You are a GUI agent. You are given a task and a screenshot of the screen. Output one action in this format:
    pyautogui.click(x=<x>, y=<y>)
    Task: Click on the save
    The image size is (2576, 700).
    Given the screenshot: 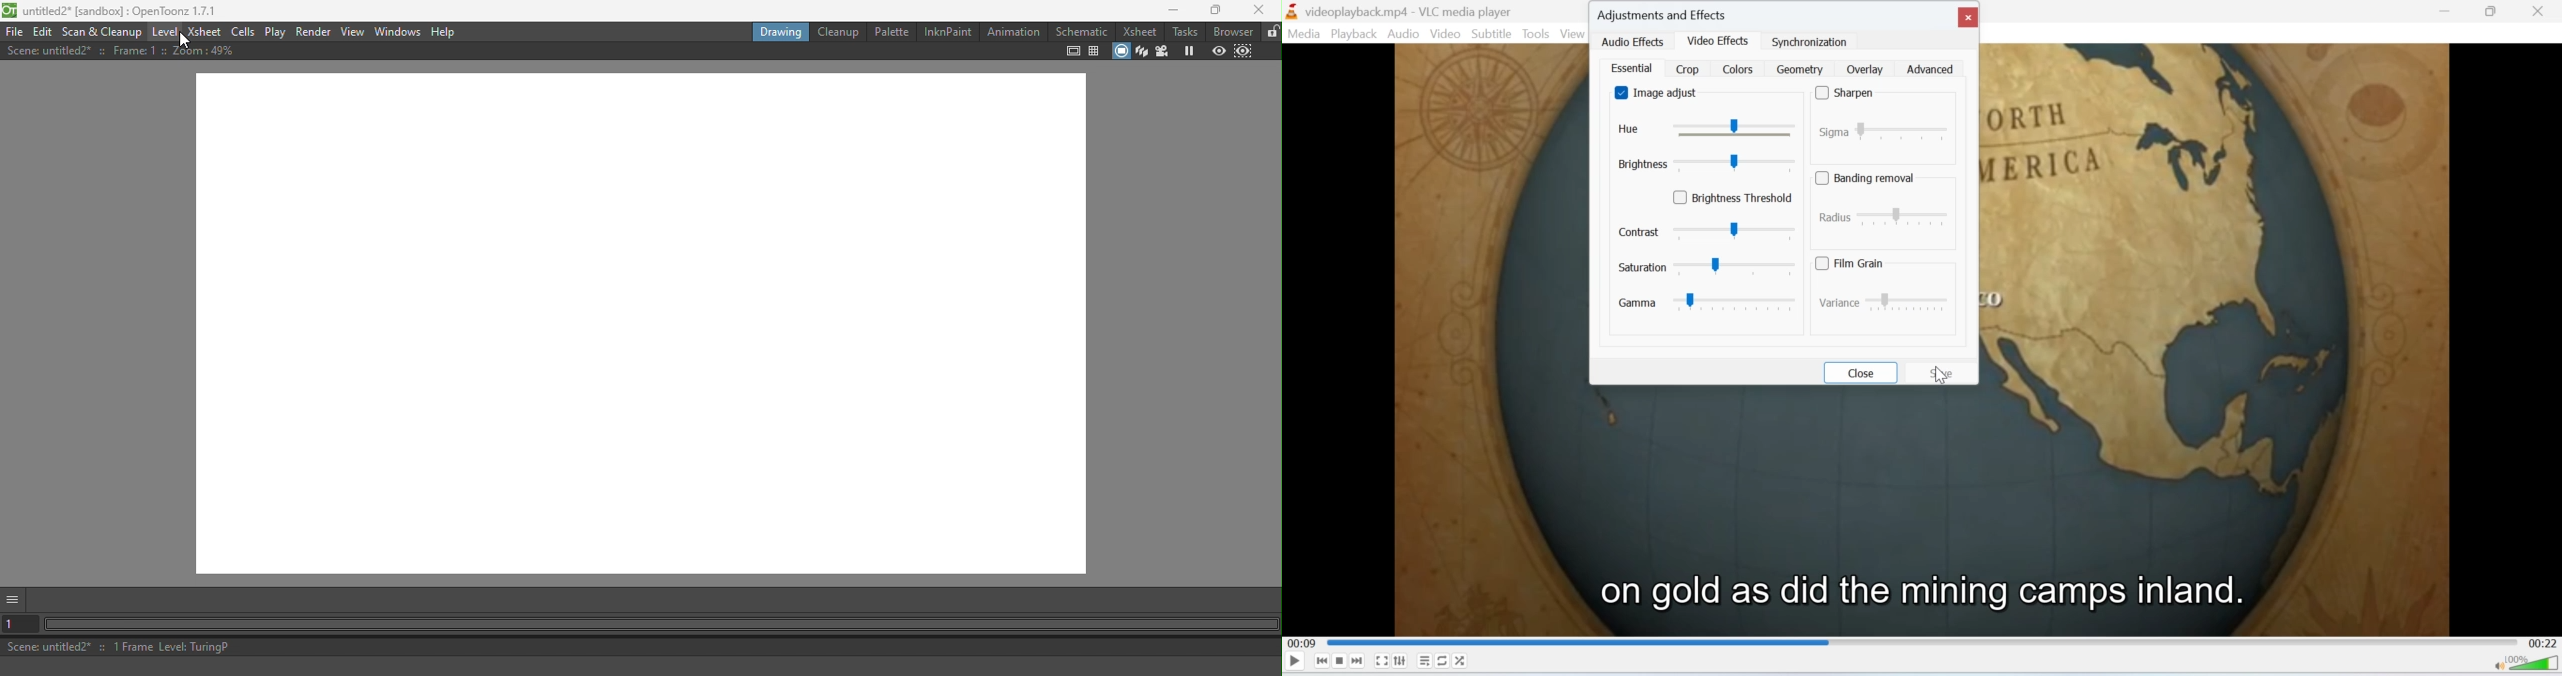 What is the action you would take?
    pyautogui.click(x=1943, y=372)
    